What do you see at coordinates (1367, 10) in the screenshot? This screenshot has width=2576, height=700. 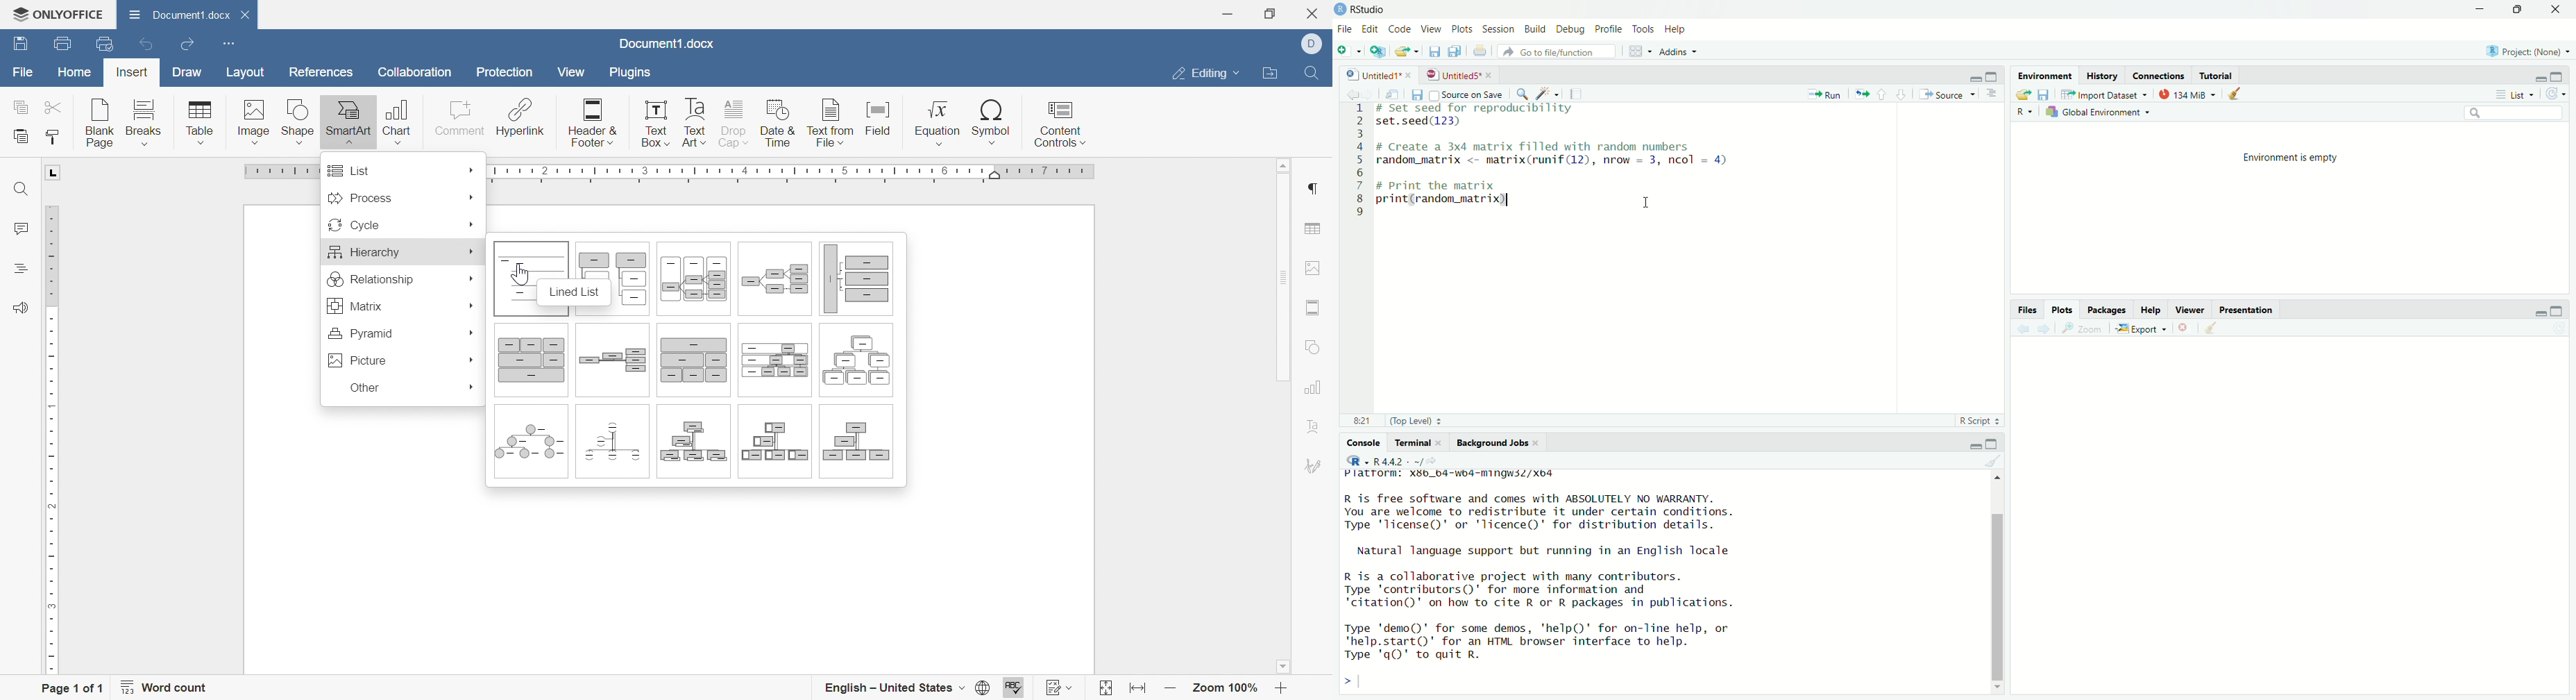 I see `RStudio` at bounding box center [1367, 10].